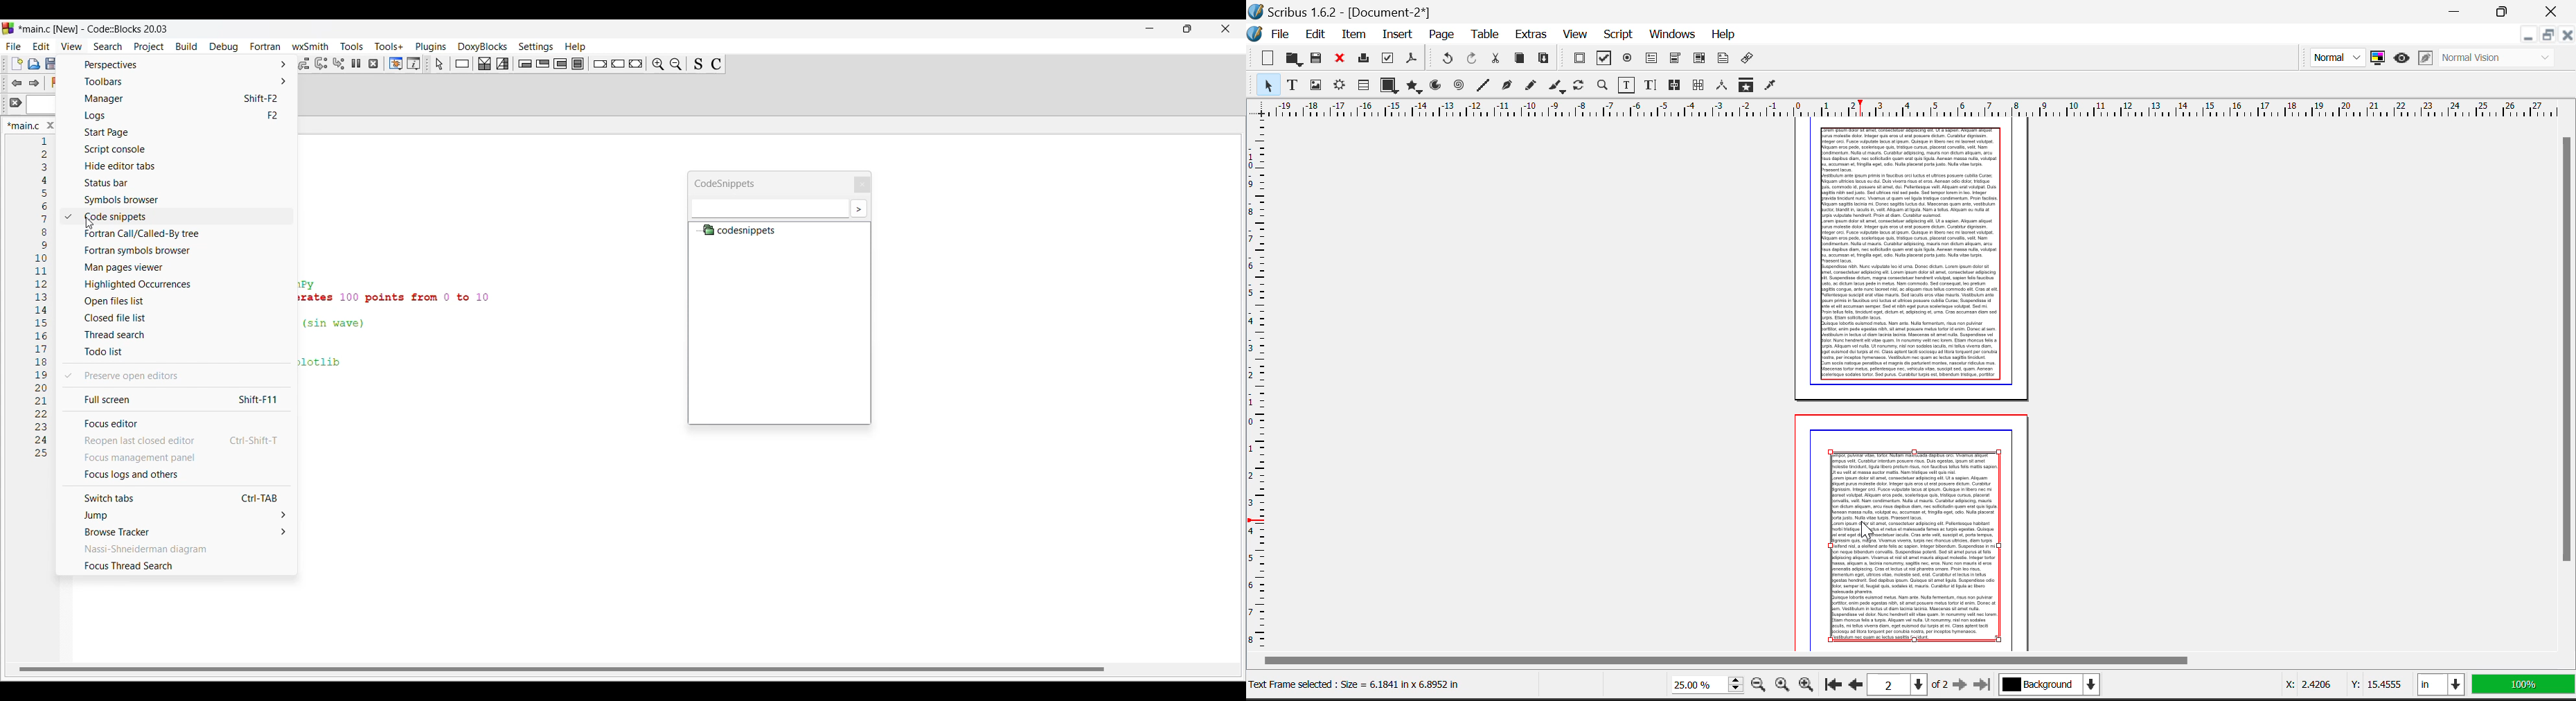  I want to click on Link Annotation, so click(1750, 60).